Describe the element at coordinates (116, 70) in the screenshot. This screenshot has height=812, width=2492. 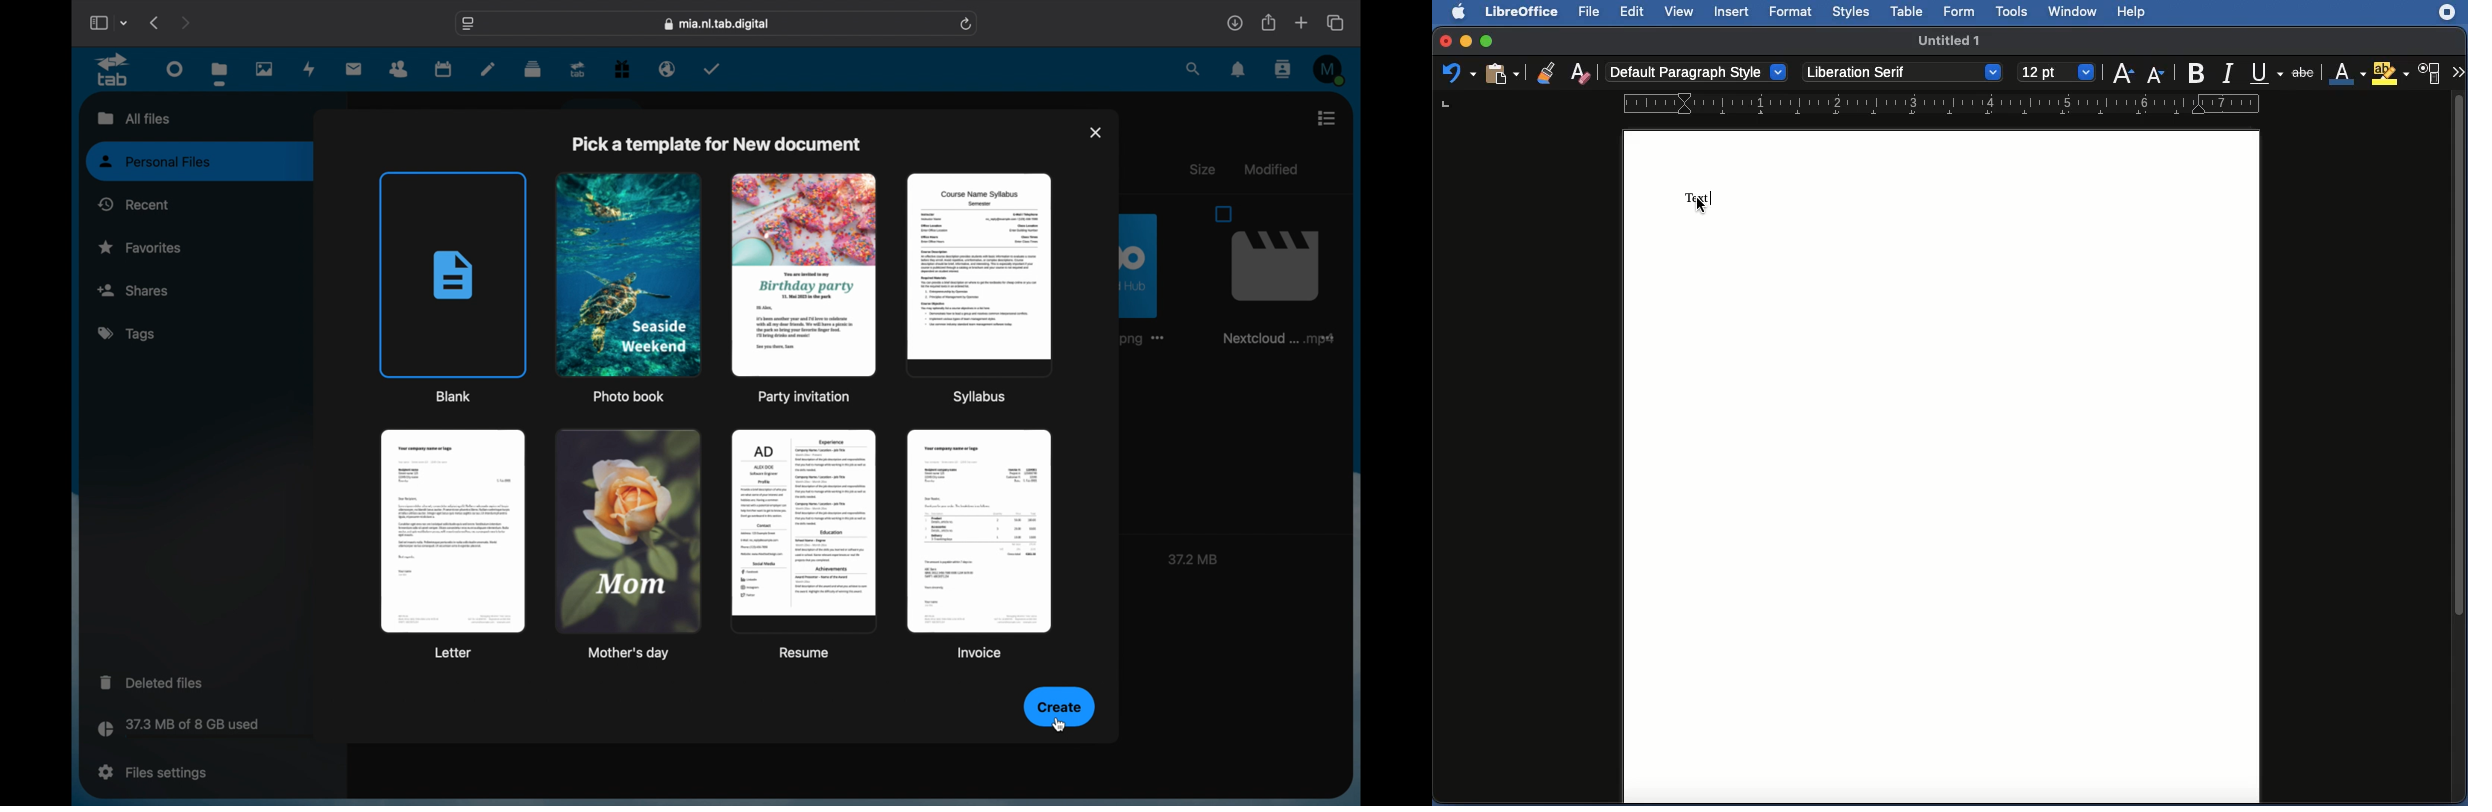
I see `tab` at that location.